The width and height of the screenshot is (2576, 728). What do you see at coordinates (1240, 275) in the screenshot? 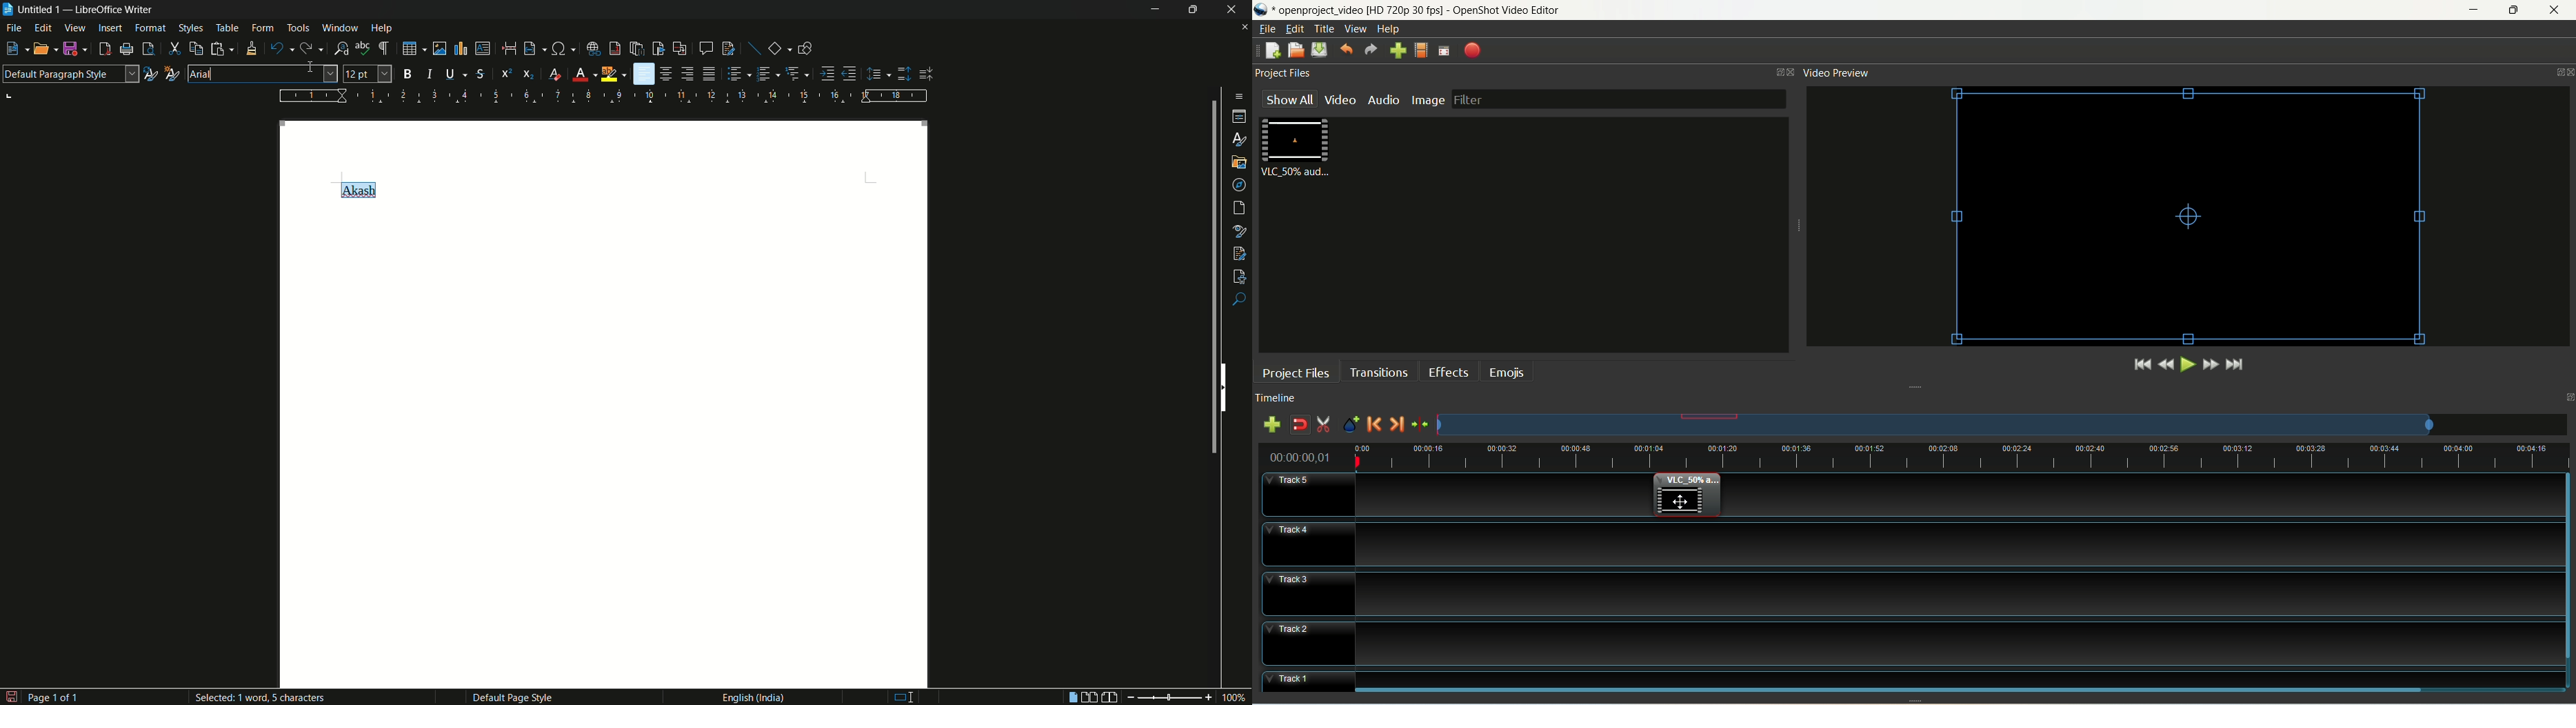
I see `accessibility check` at bounding box center [1240, 275].